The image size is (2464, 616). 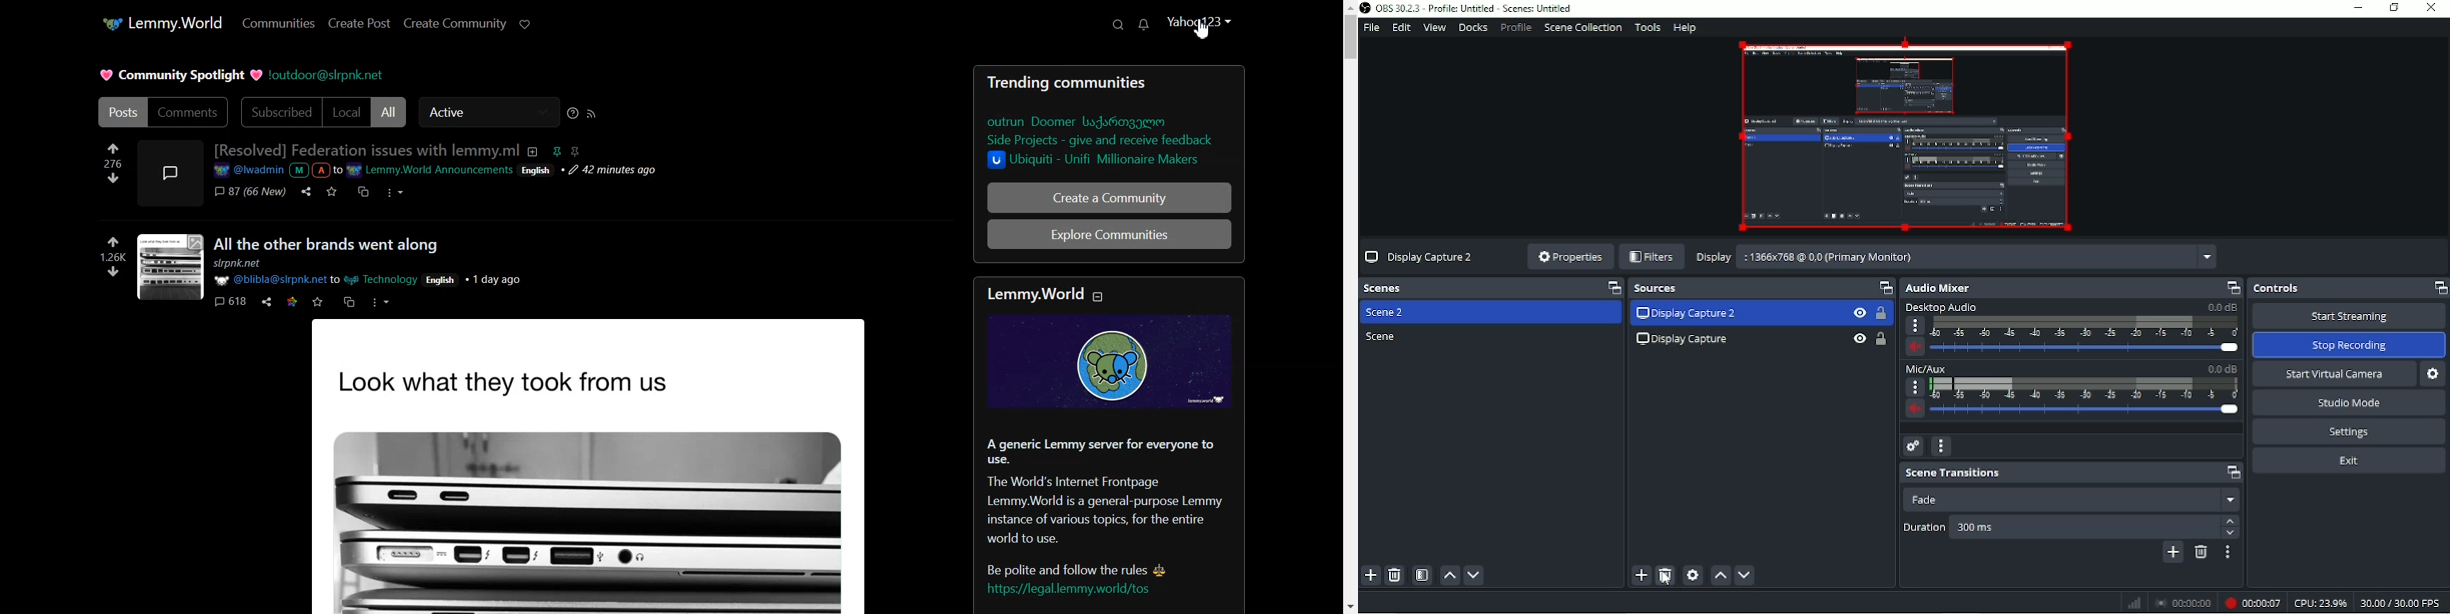 I want to click on Scenes, so click(x=1491, y=288).